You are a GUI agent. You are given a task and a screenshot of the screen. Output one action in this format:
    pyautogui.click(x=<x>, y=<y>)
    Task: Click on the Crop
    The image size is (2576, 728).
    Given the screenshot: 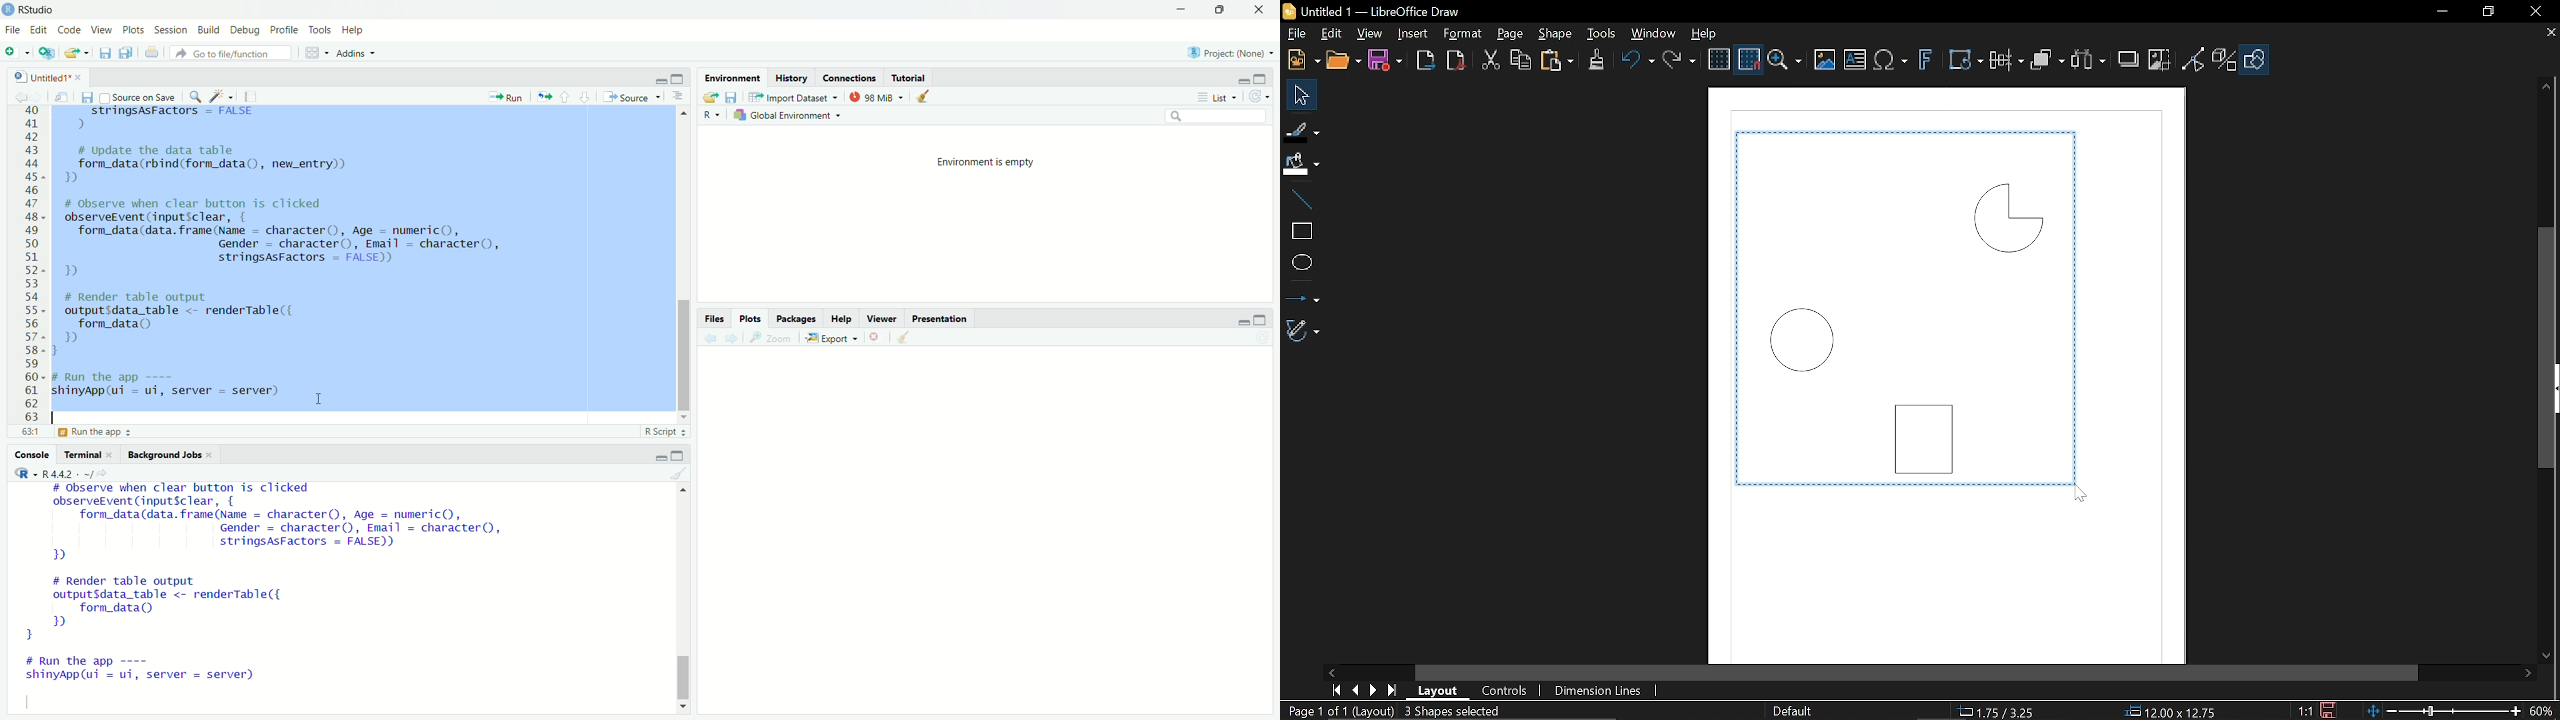 What is the action you would take?
    pyautogui.click(x=2159, y=58)
    